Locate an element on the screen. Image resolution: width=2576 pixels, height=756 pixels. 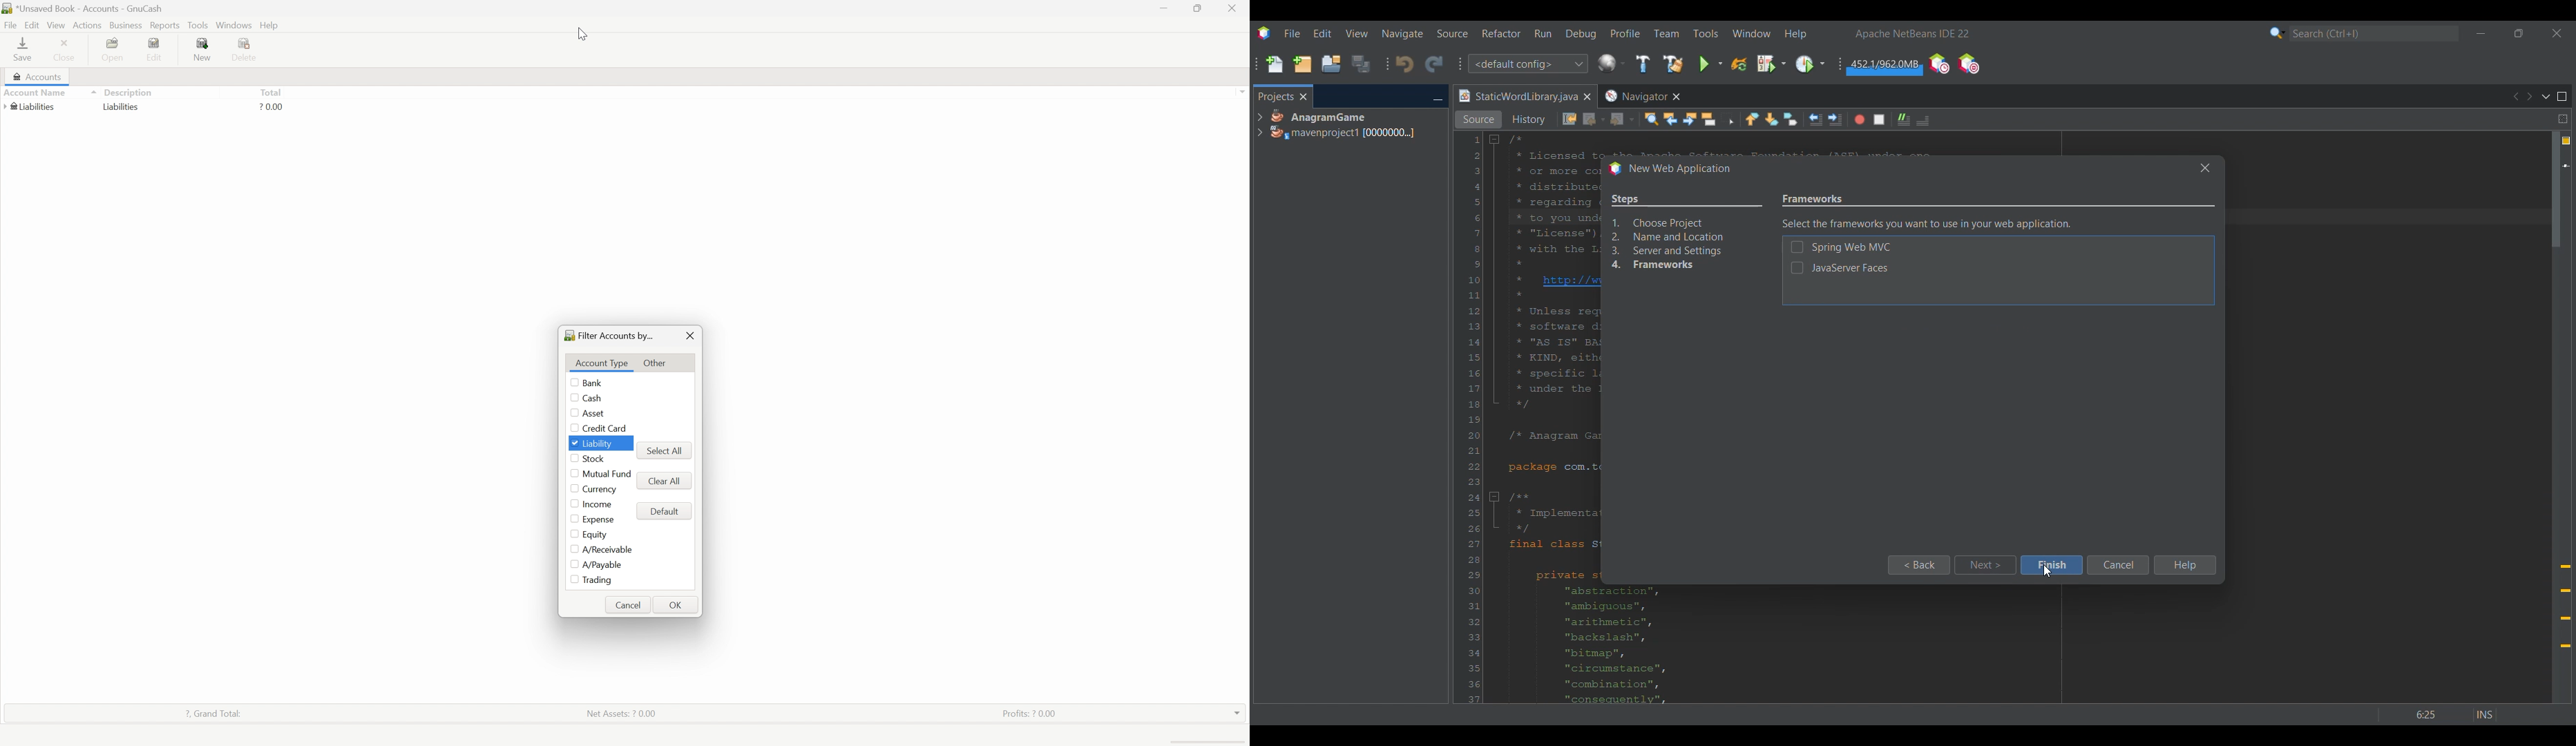
Shift line right is located at coordinates (1835, 119).